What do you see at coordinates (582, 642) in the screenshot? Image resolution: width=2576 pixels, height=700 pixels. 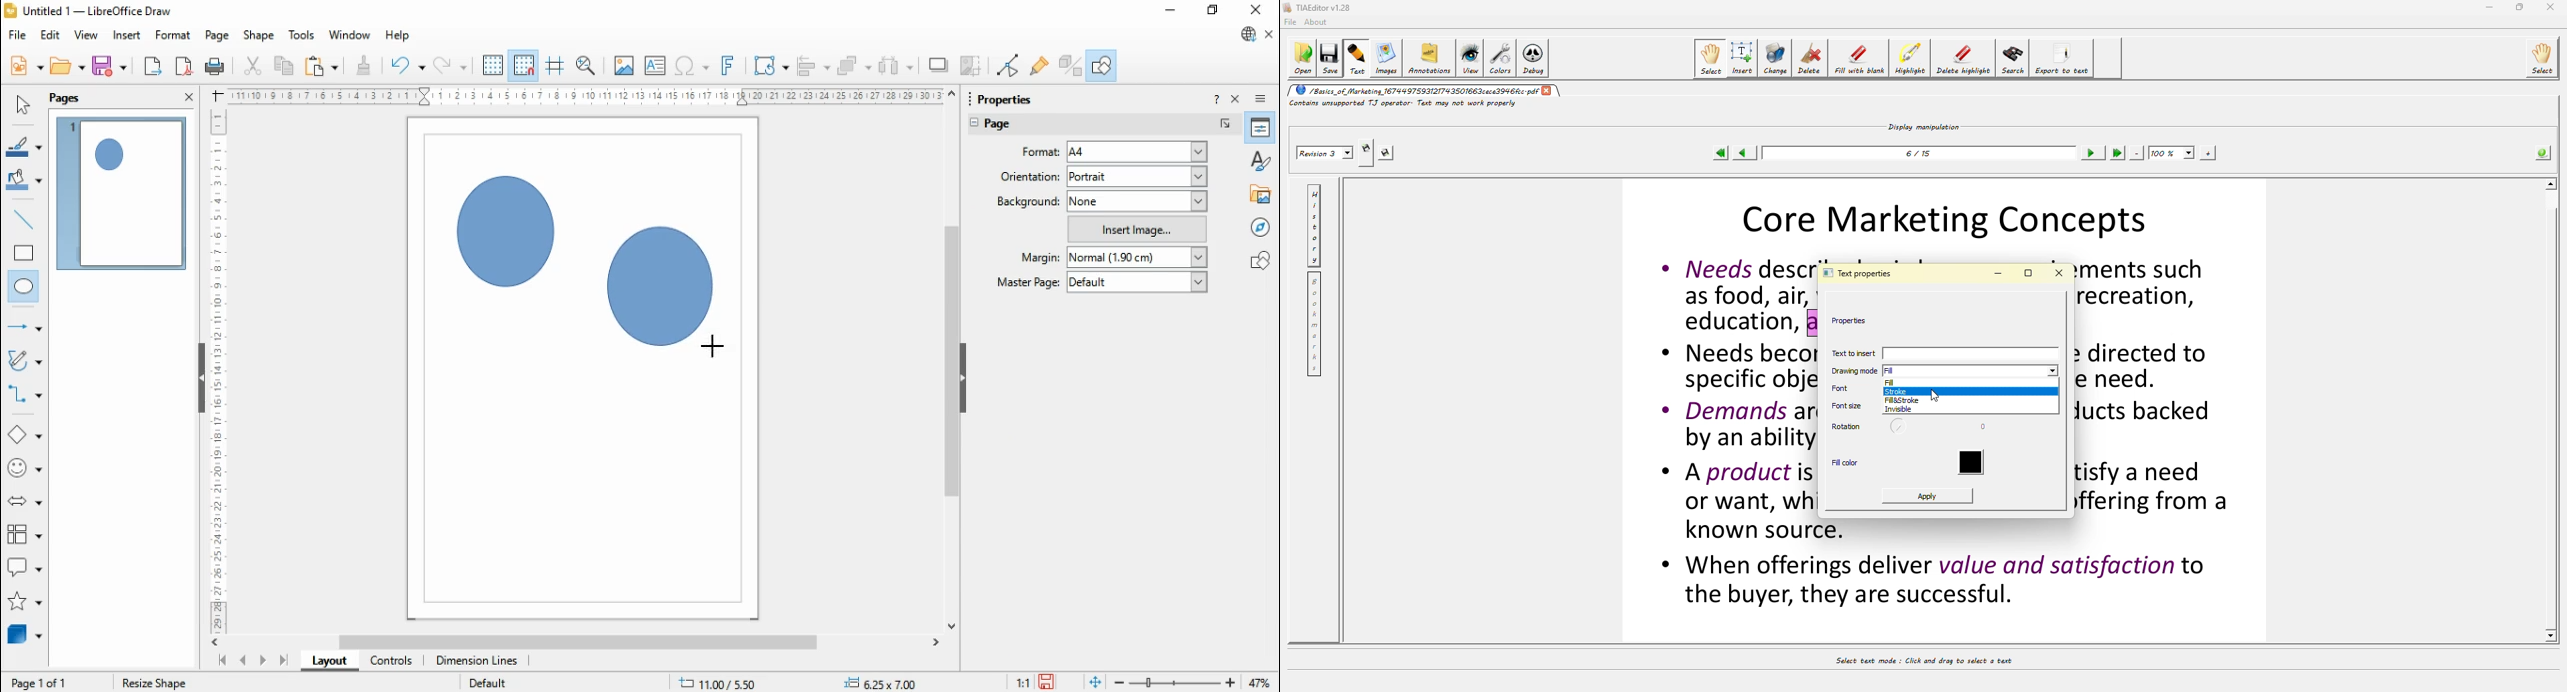 I see `scroll bar` at bounding box center [582, 642].